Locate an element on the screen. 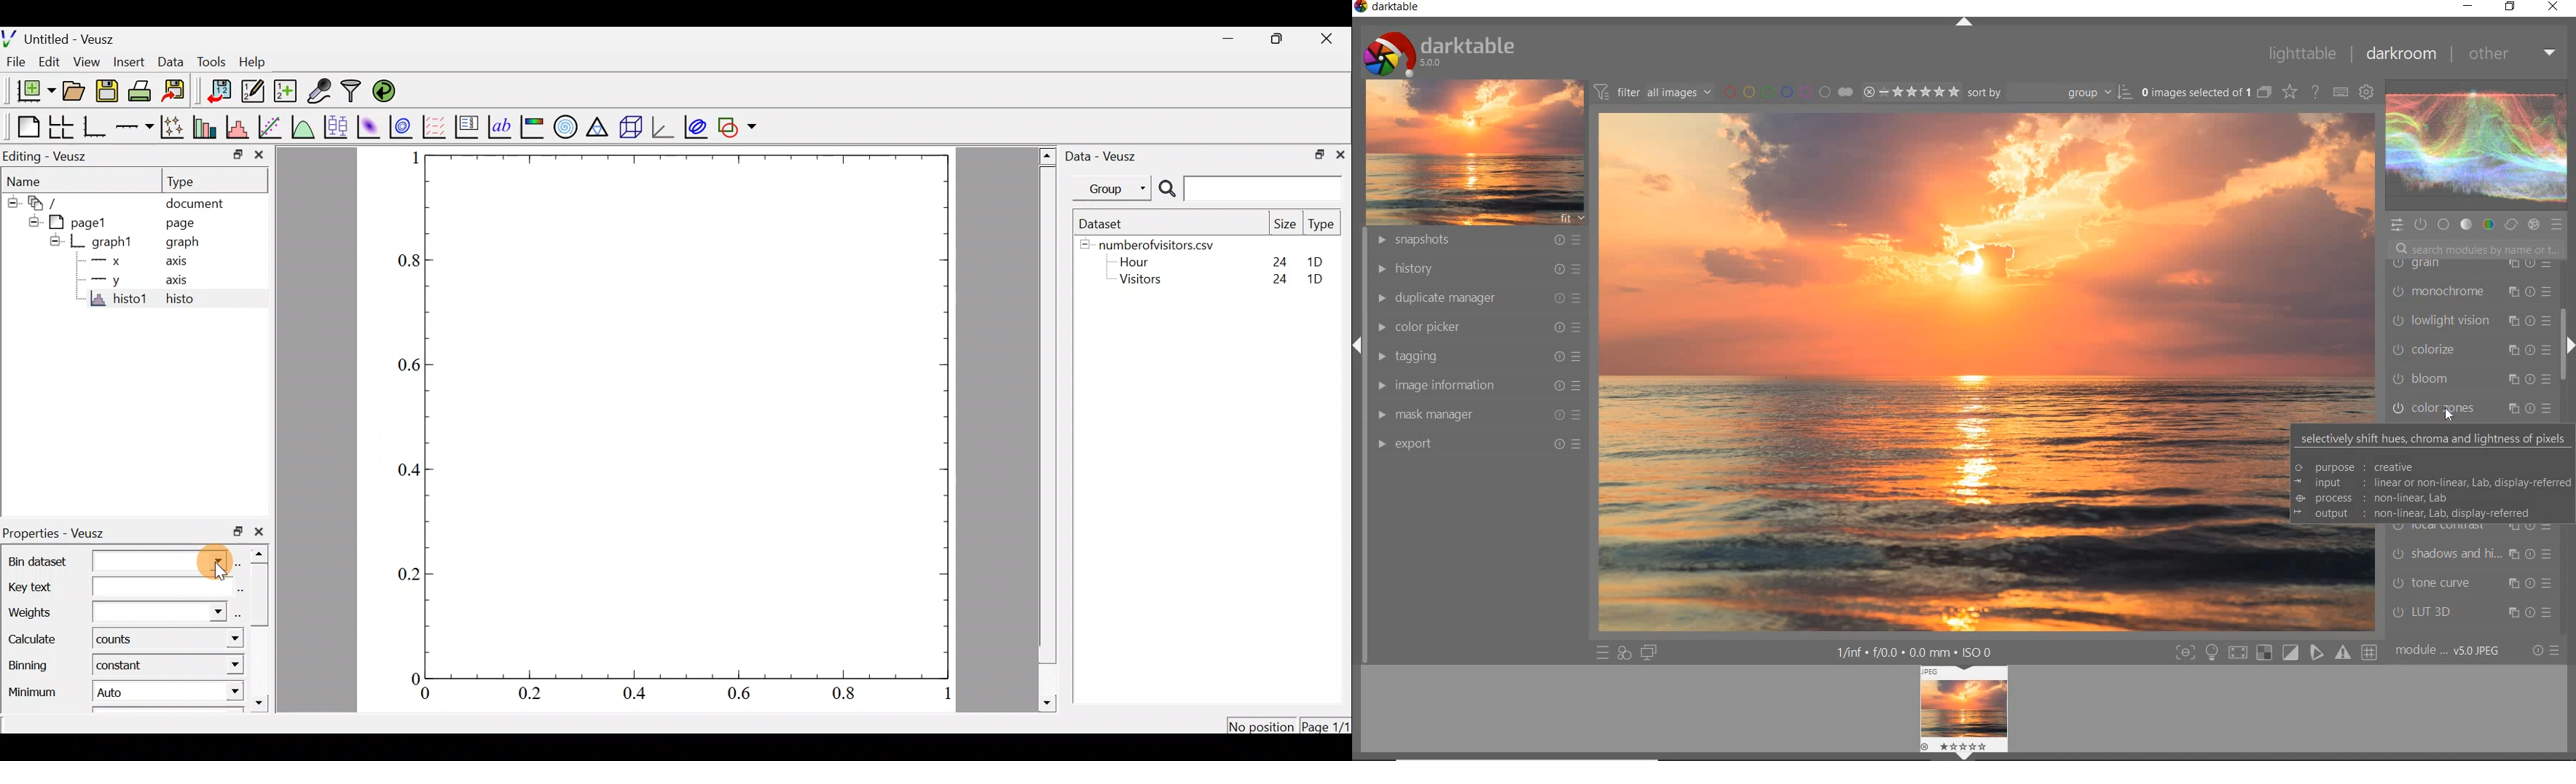 The width and height of the screenshot is (2576, 784). counts is located at coordinates (126, 641).